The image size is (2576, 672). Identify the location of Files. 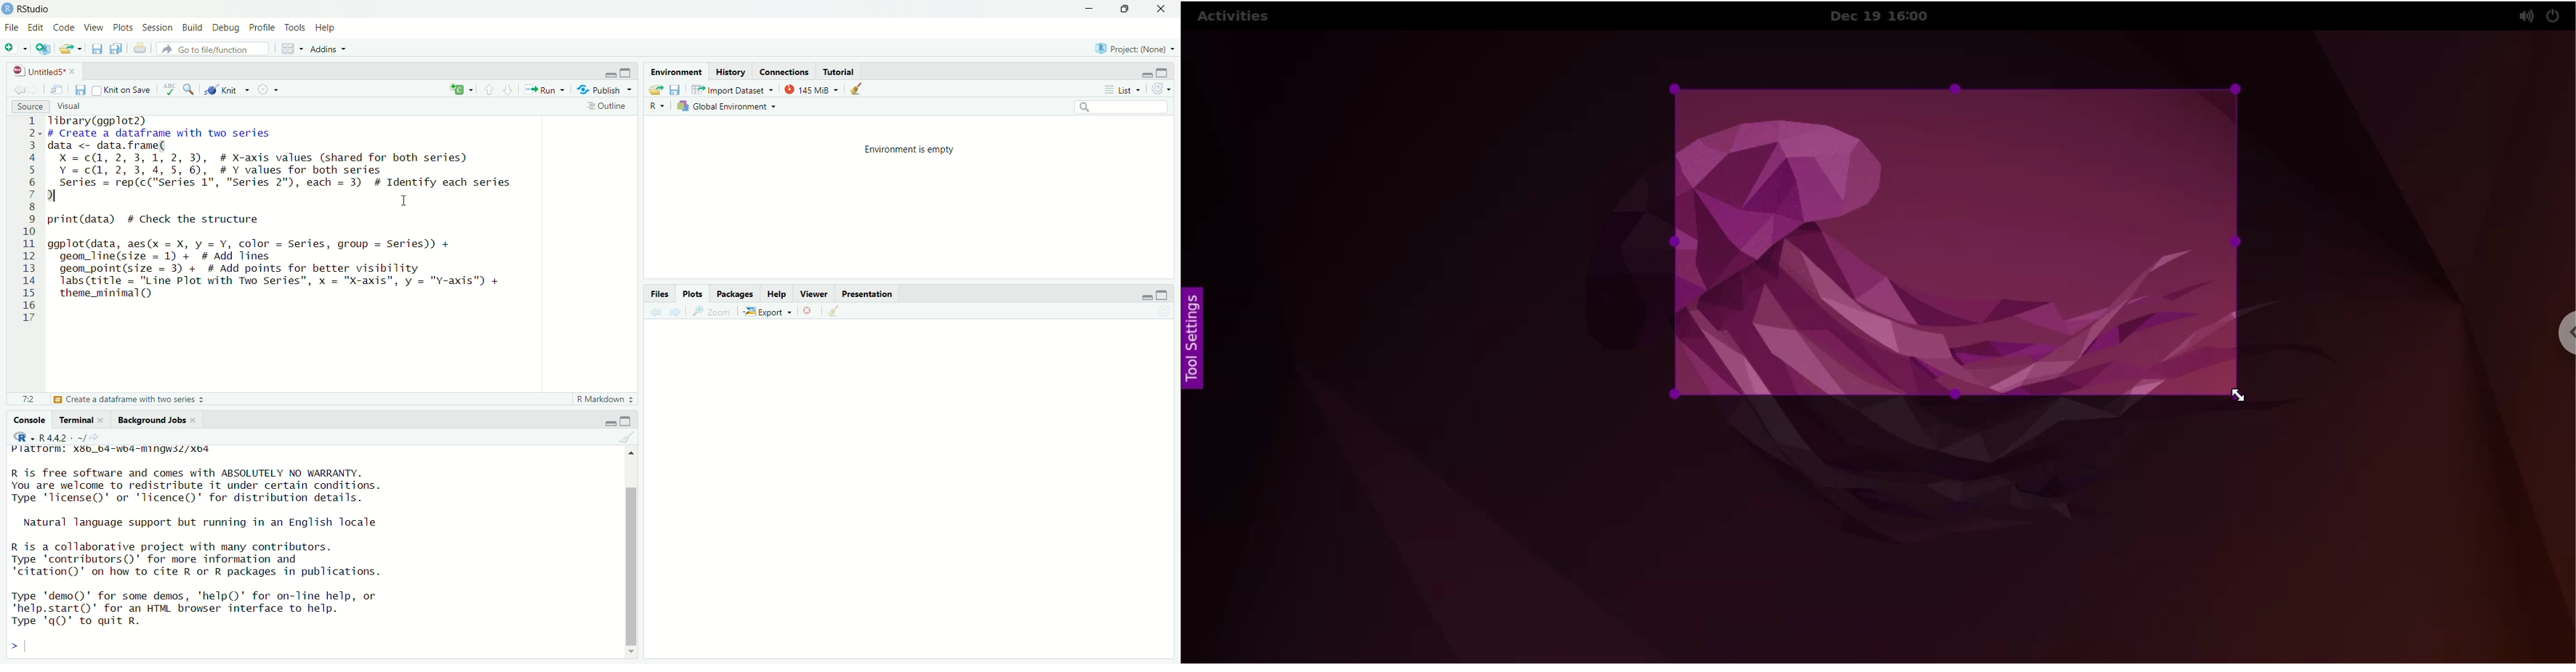
(659, 295).